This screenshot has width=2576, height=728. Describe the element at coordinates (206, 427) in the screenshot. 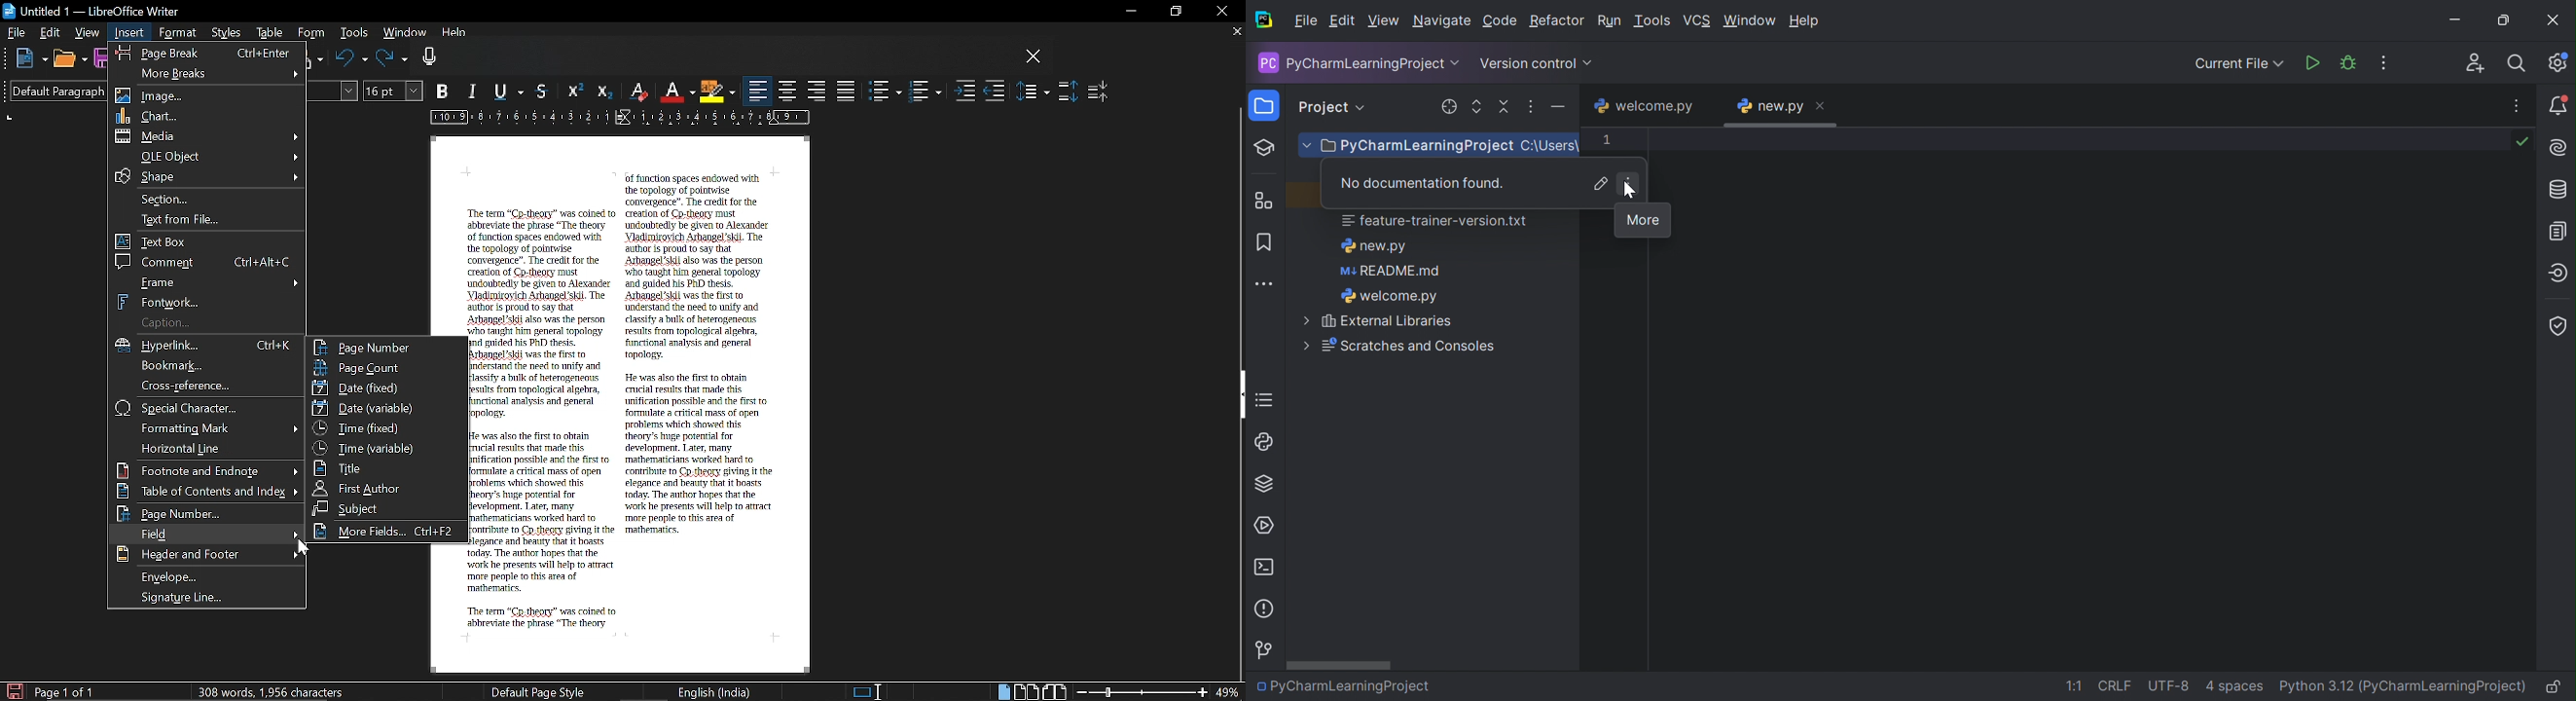

I see `Formatting mark` at that location.